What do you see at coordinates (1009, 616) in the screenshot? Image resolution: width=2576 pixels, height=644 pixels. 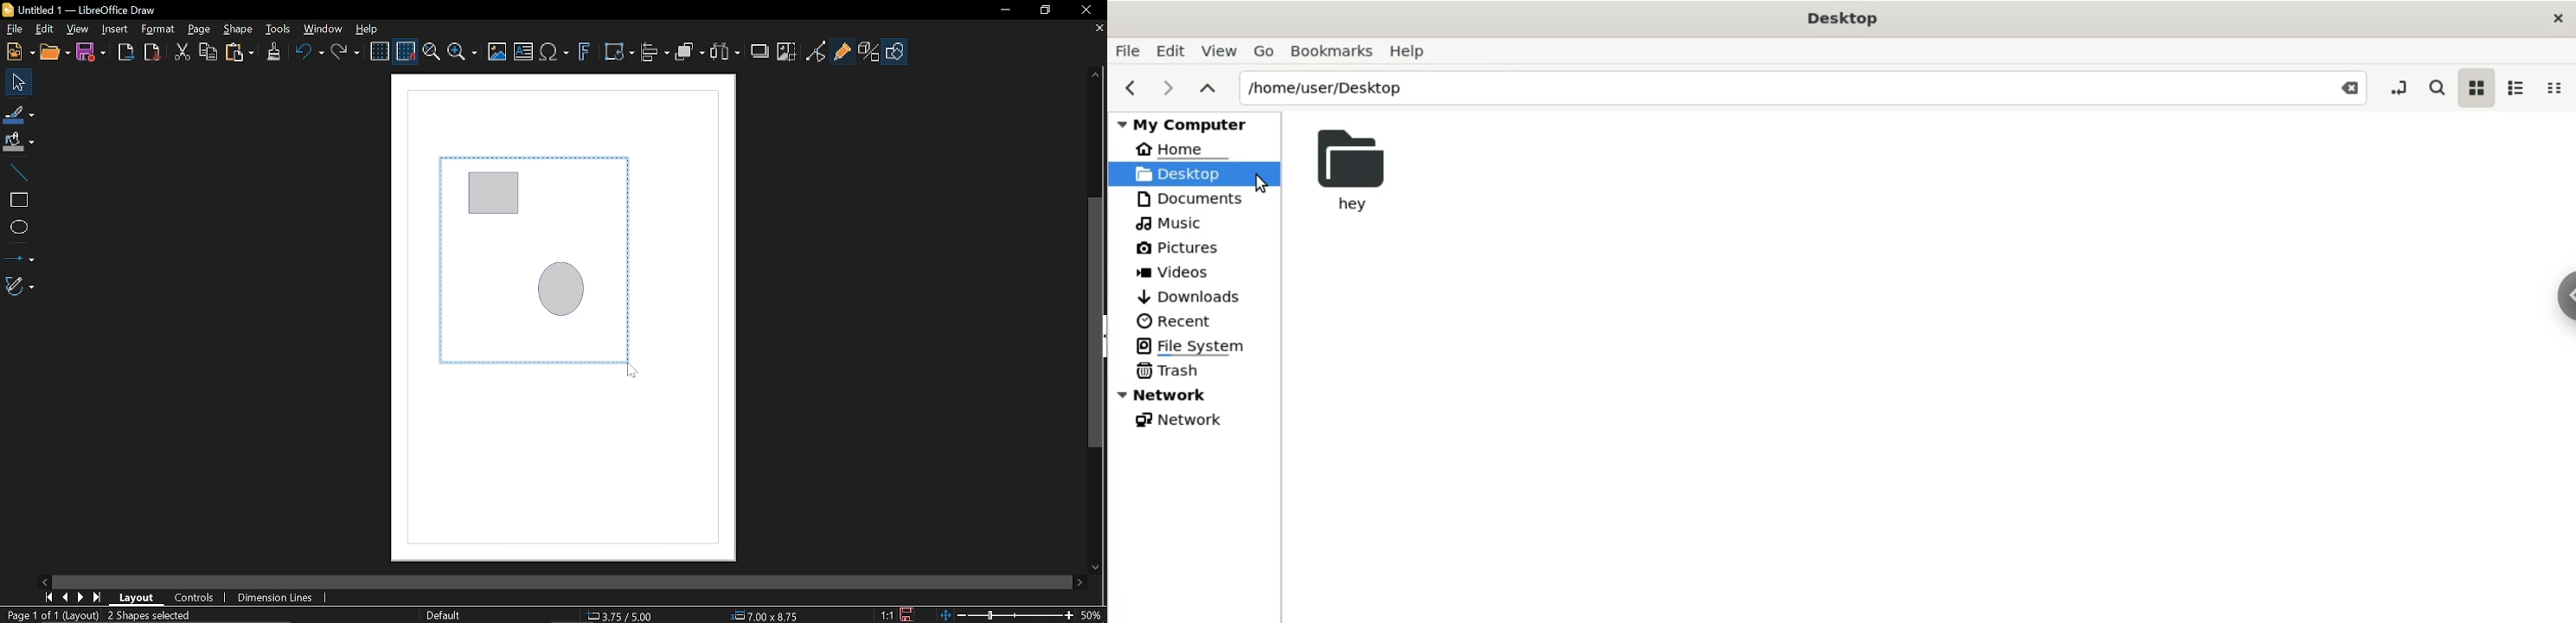 I see `Change Zoom` at bounding box center [1009, 616].